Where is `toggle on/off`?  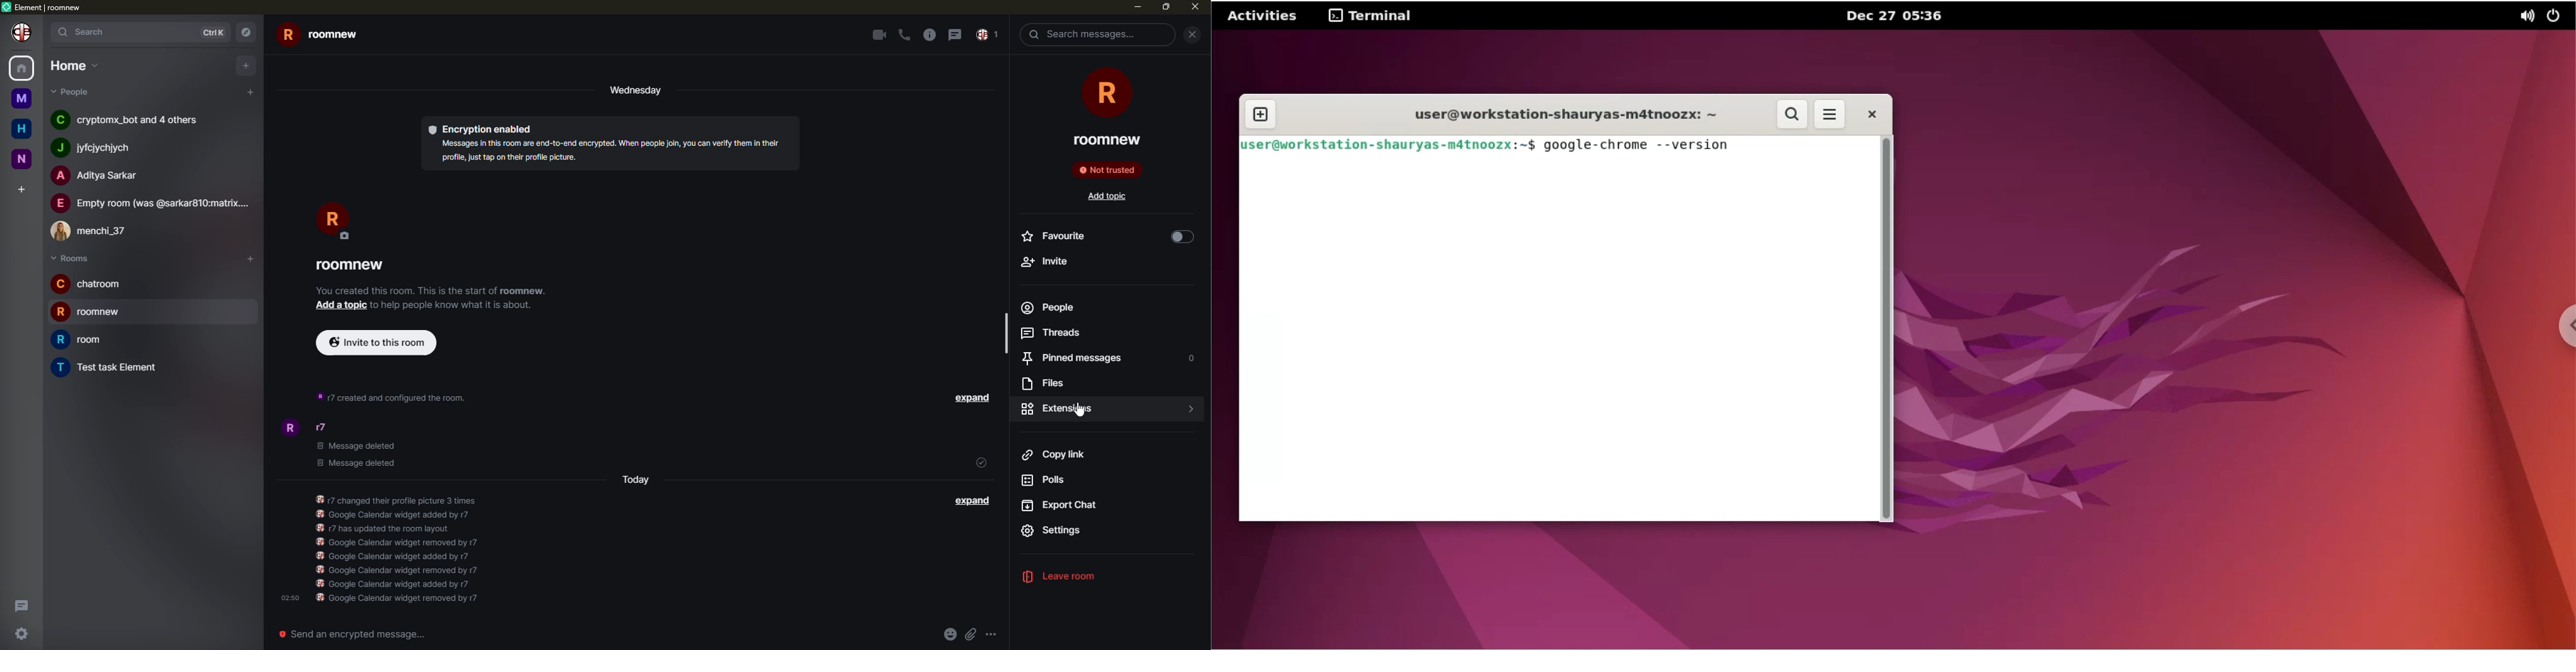 toggle on/off is located at coordinates (1185, 237).